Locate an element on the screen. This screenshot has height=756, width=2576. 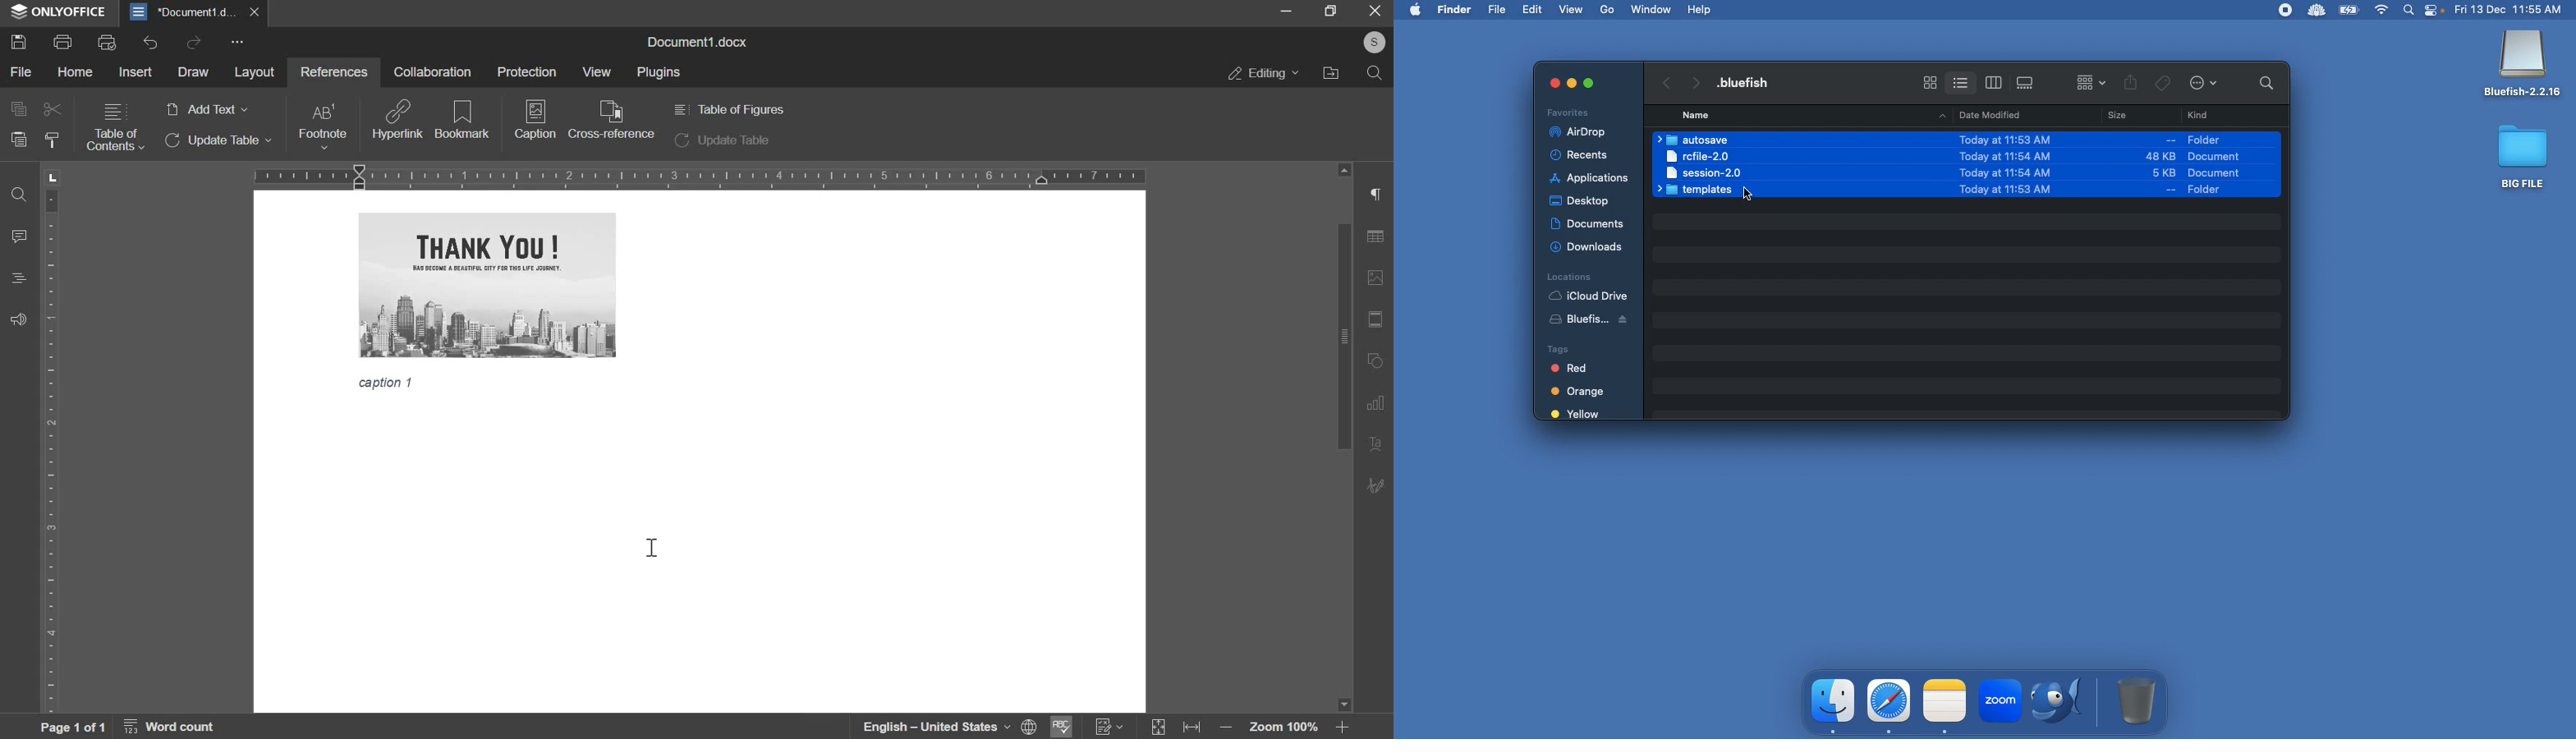
print is located at coordinates (63, 40).